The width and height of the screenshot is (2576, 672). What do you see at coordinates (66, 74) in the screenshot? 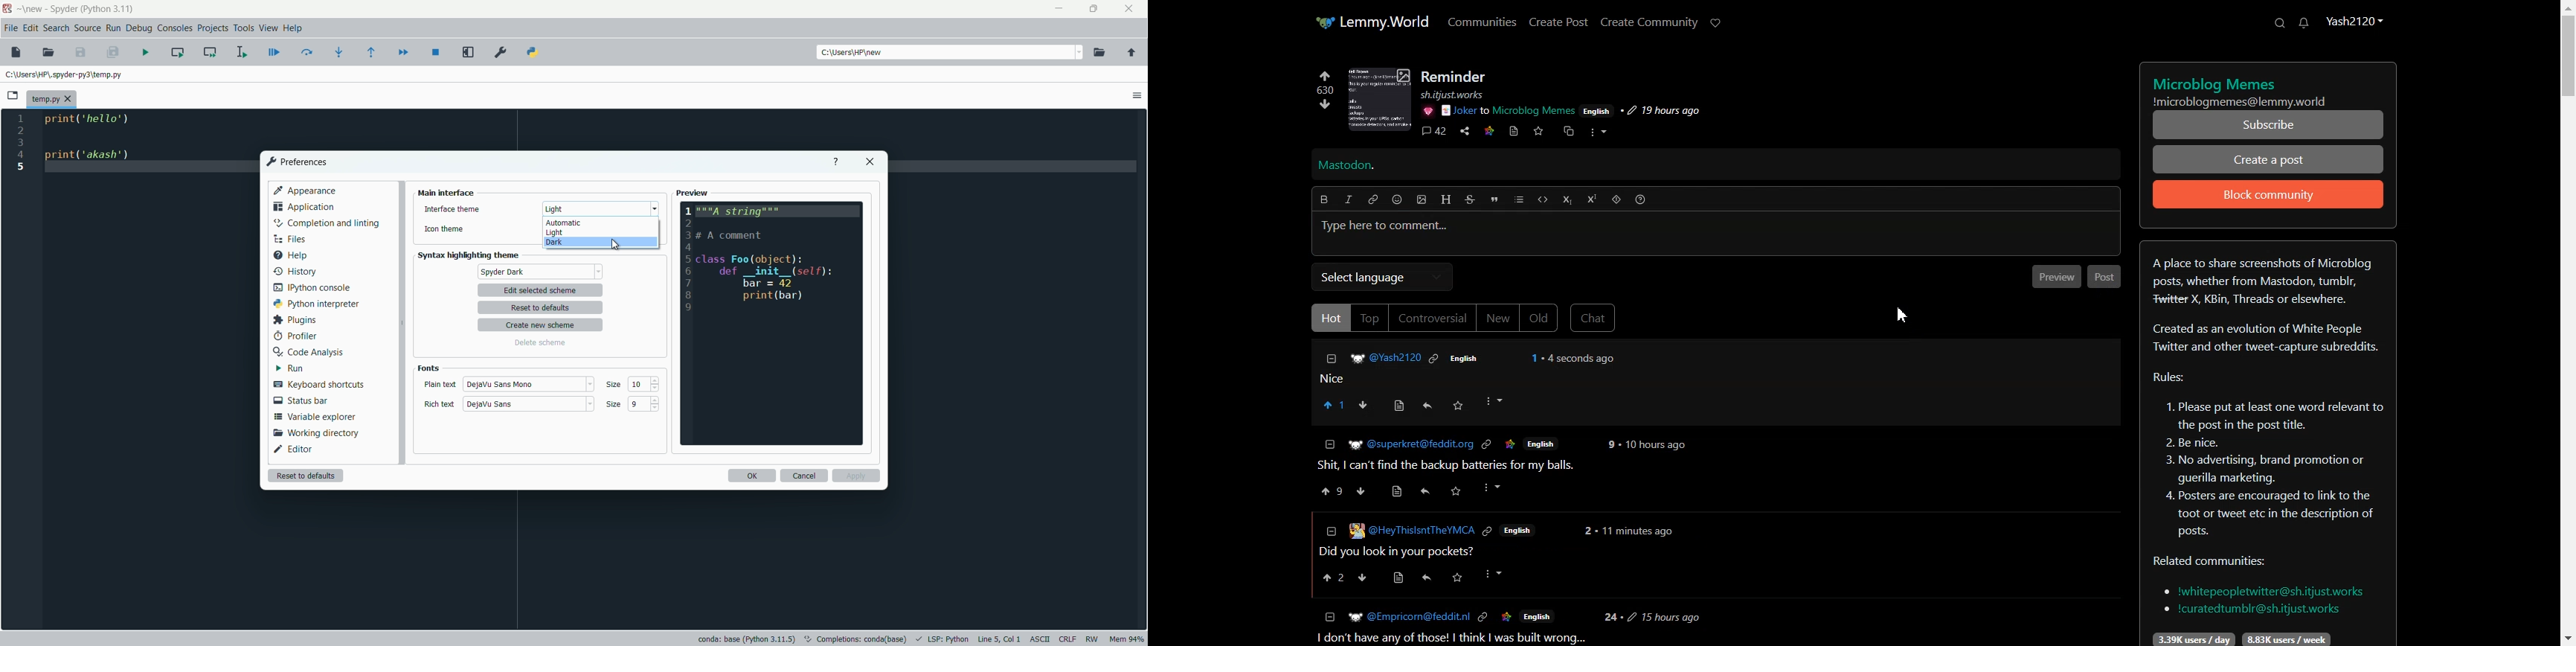
I see `file directory` at bounding box center [66, 74].